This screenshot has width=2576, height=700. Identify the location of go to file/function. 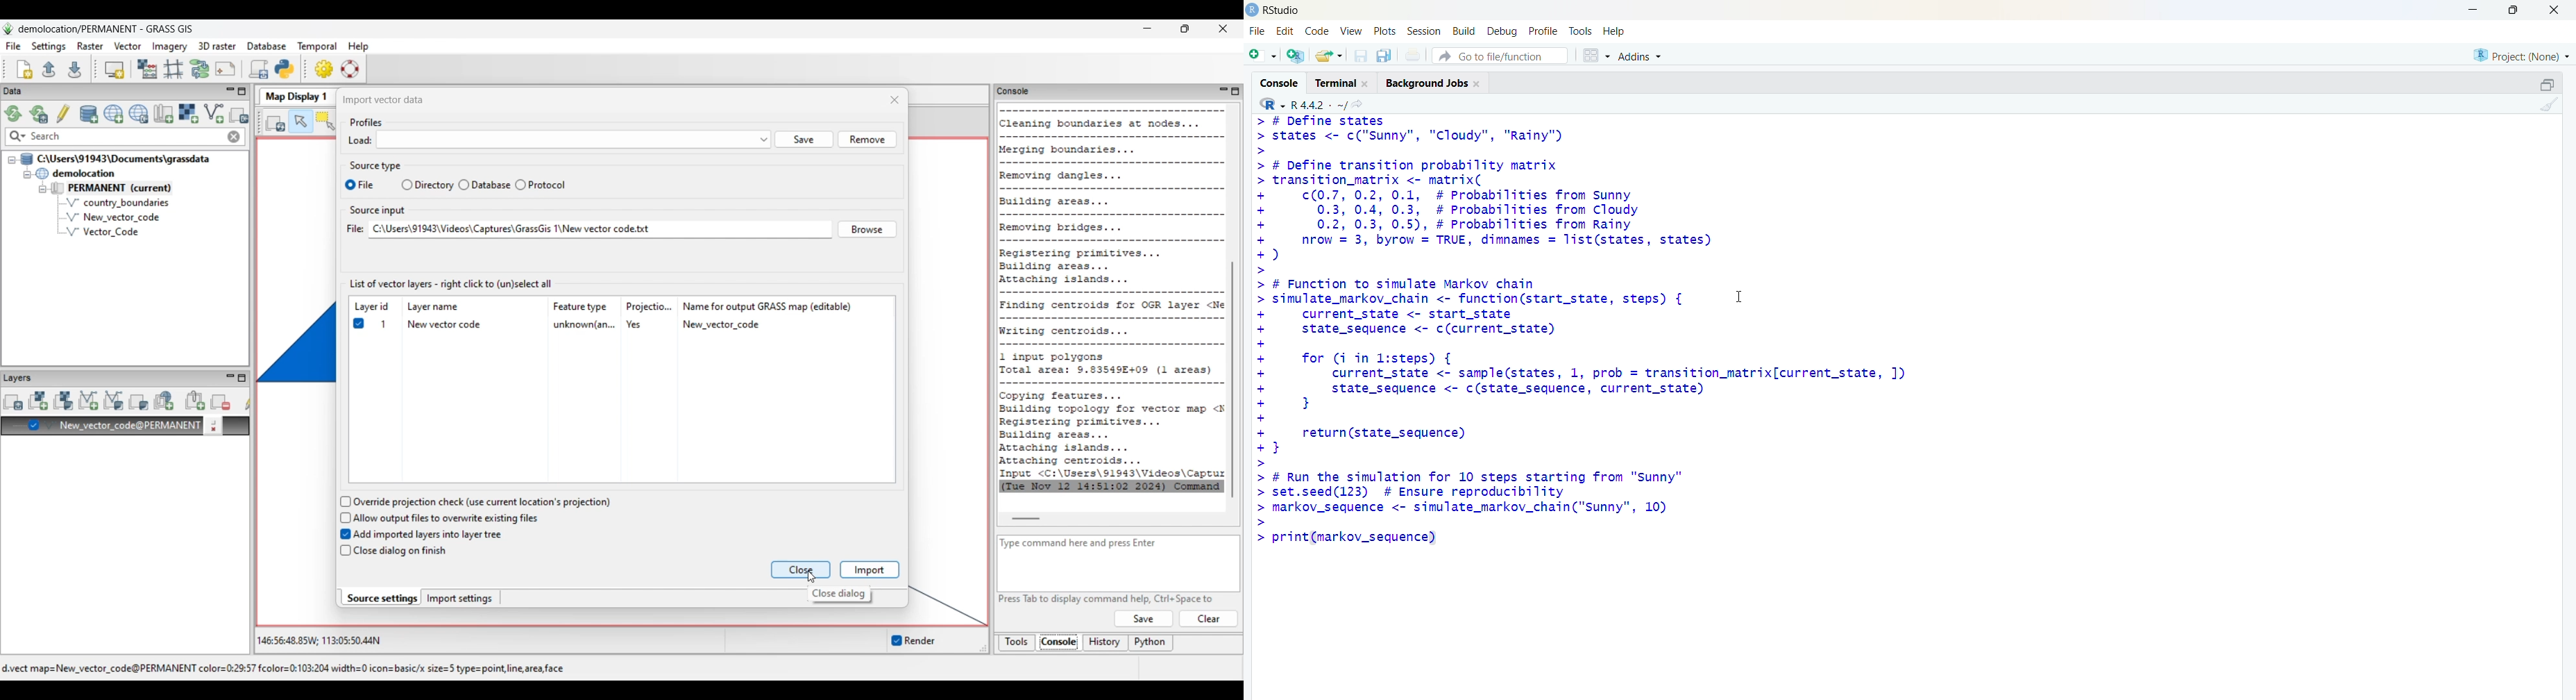
(1499, 56).